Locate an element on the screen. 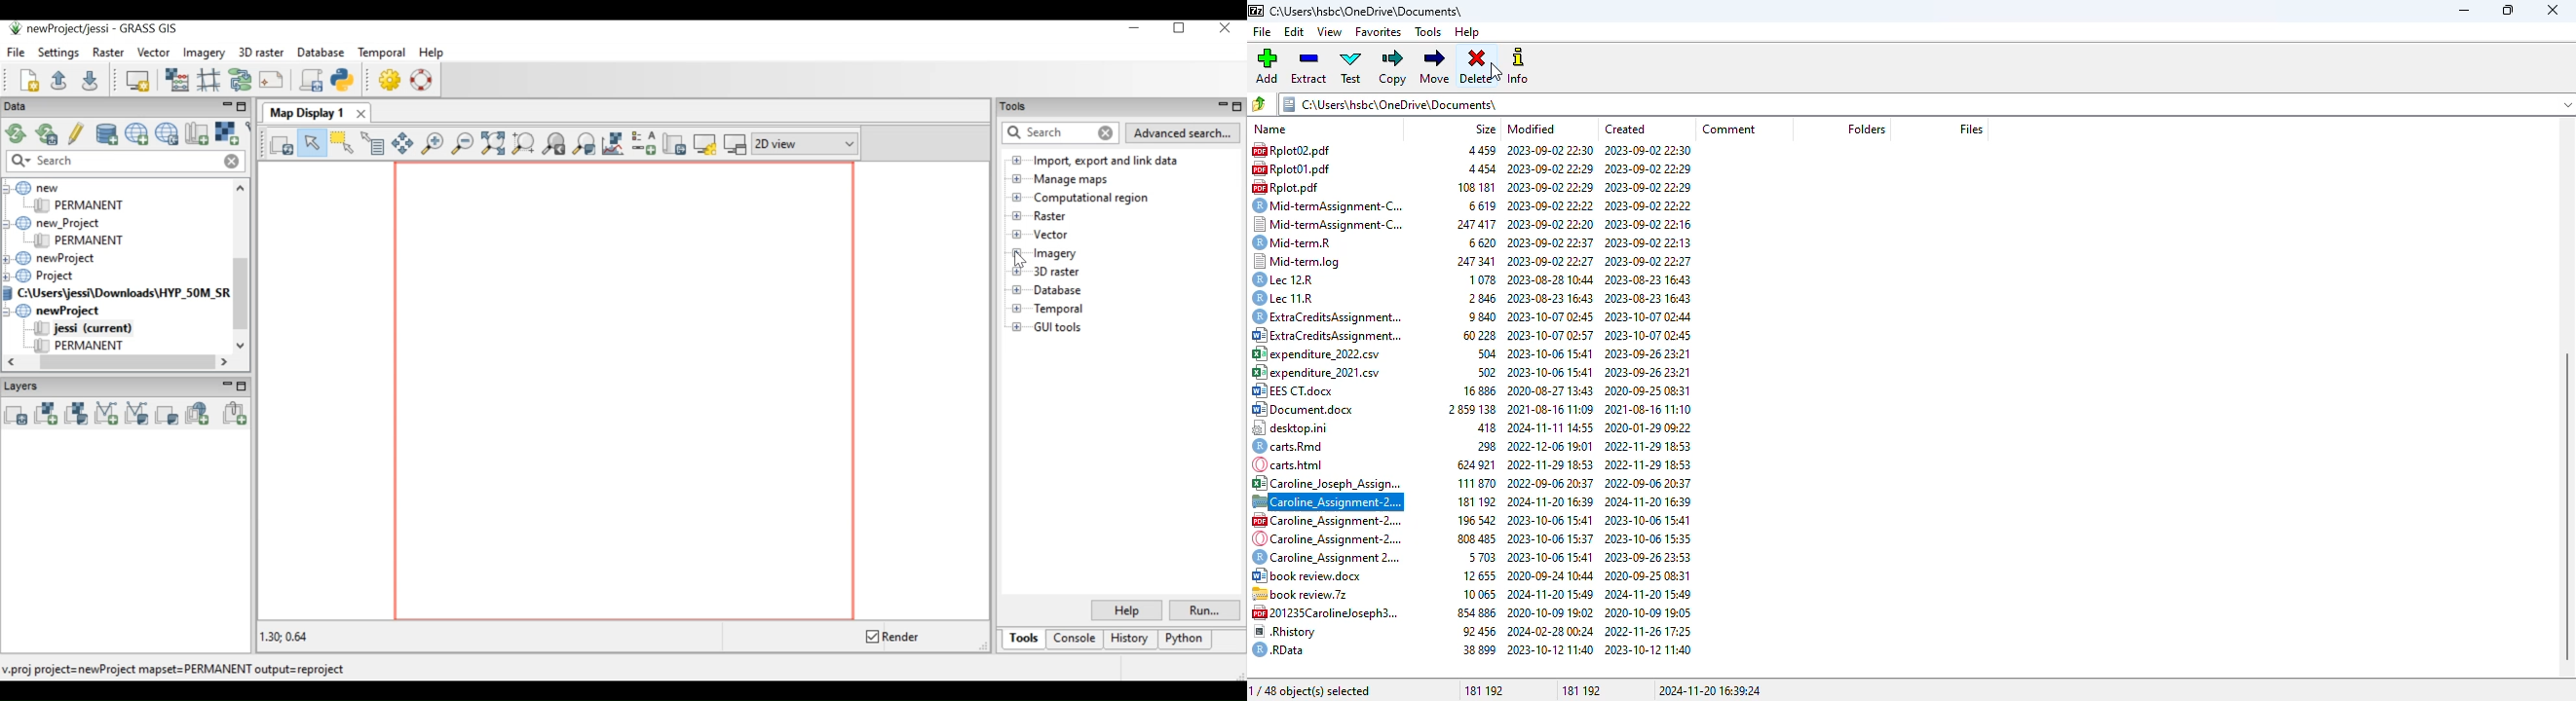  Minimize is located at coordinates (1133, 30).